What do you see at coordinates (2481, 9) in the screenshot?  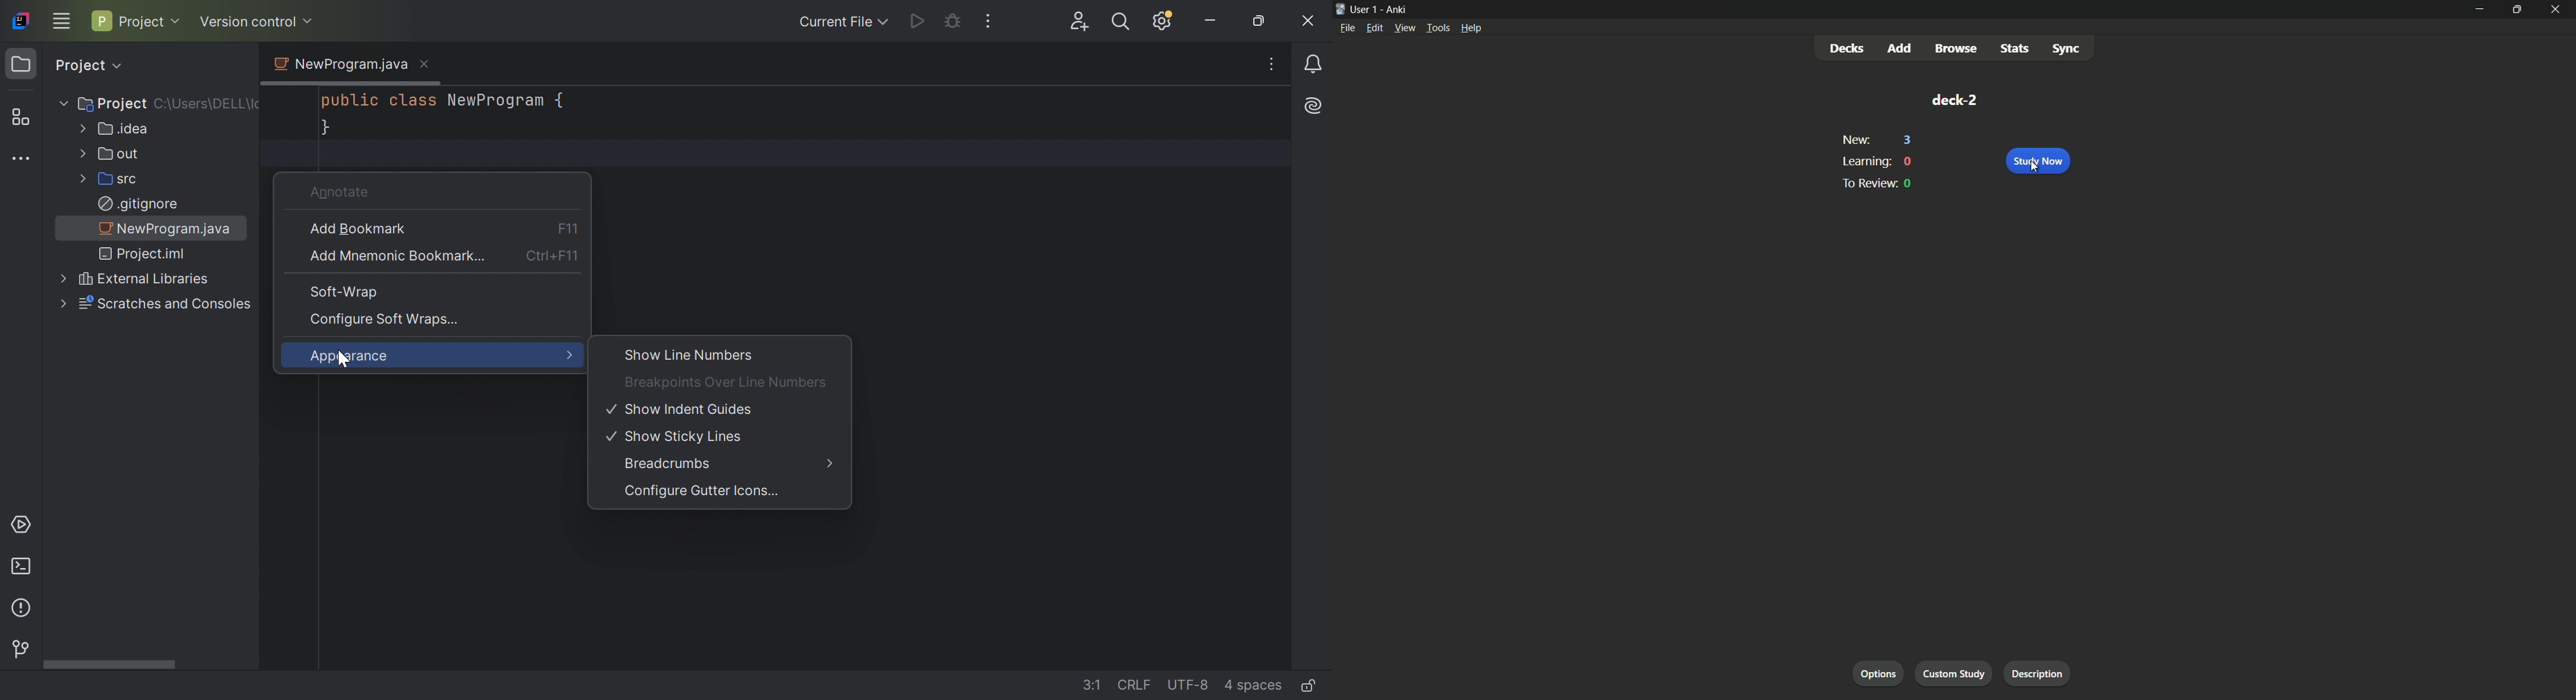 I see `minimize` at bounding box center [2481, 9].